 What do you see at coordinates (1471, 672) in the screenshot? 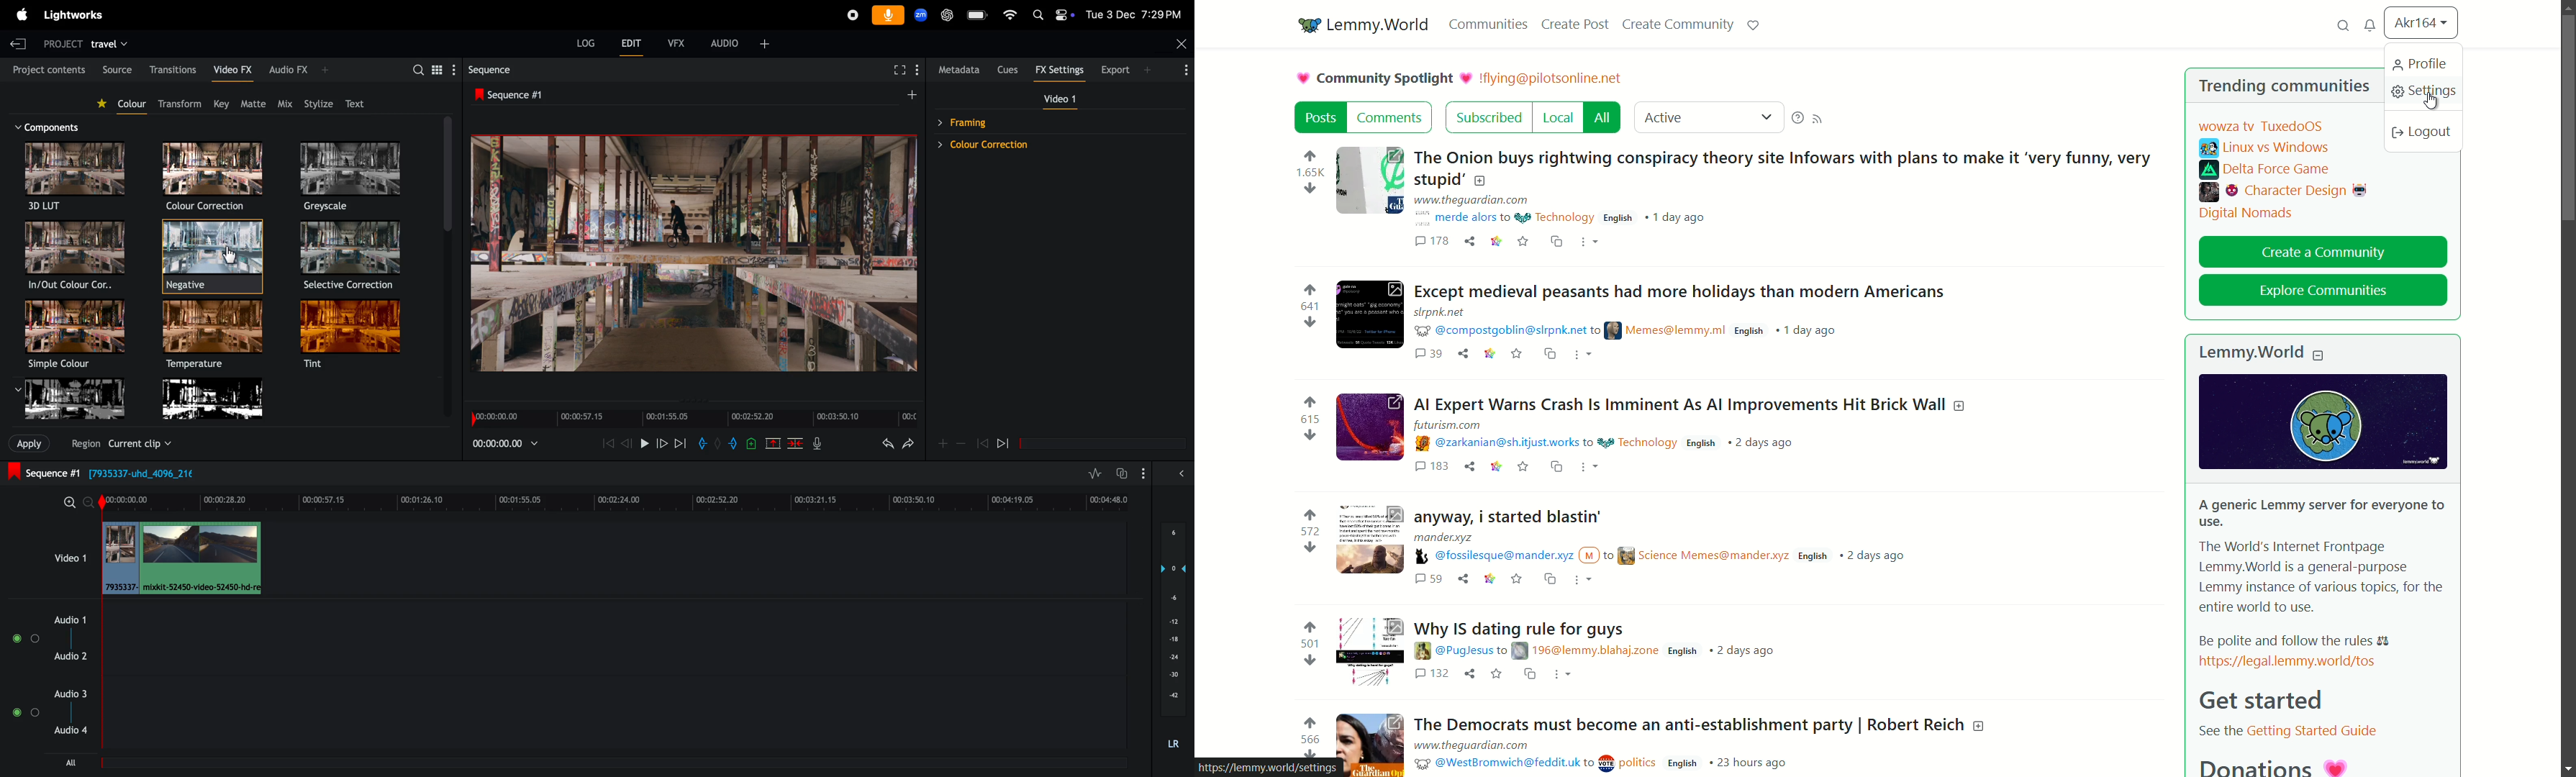
I see `share` at bounding box center [1471, 672].